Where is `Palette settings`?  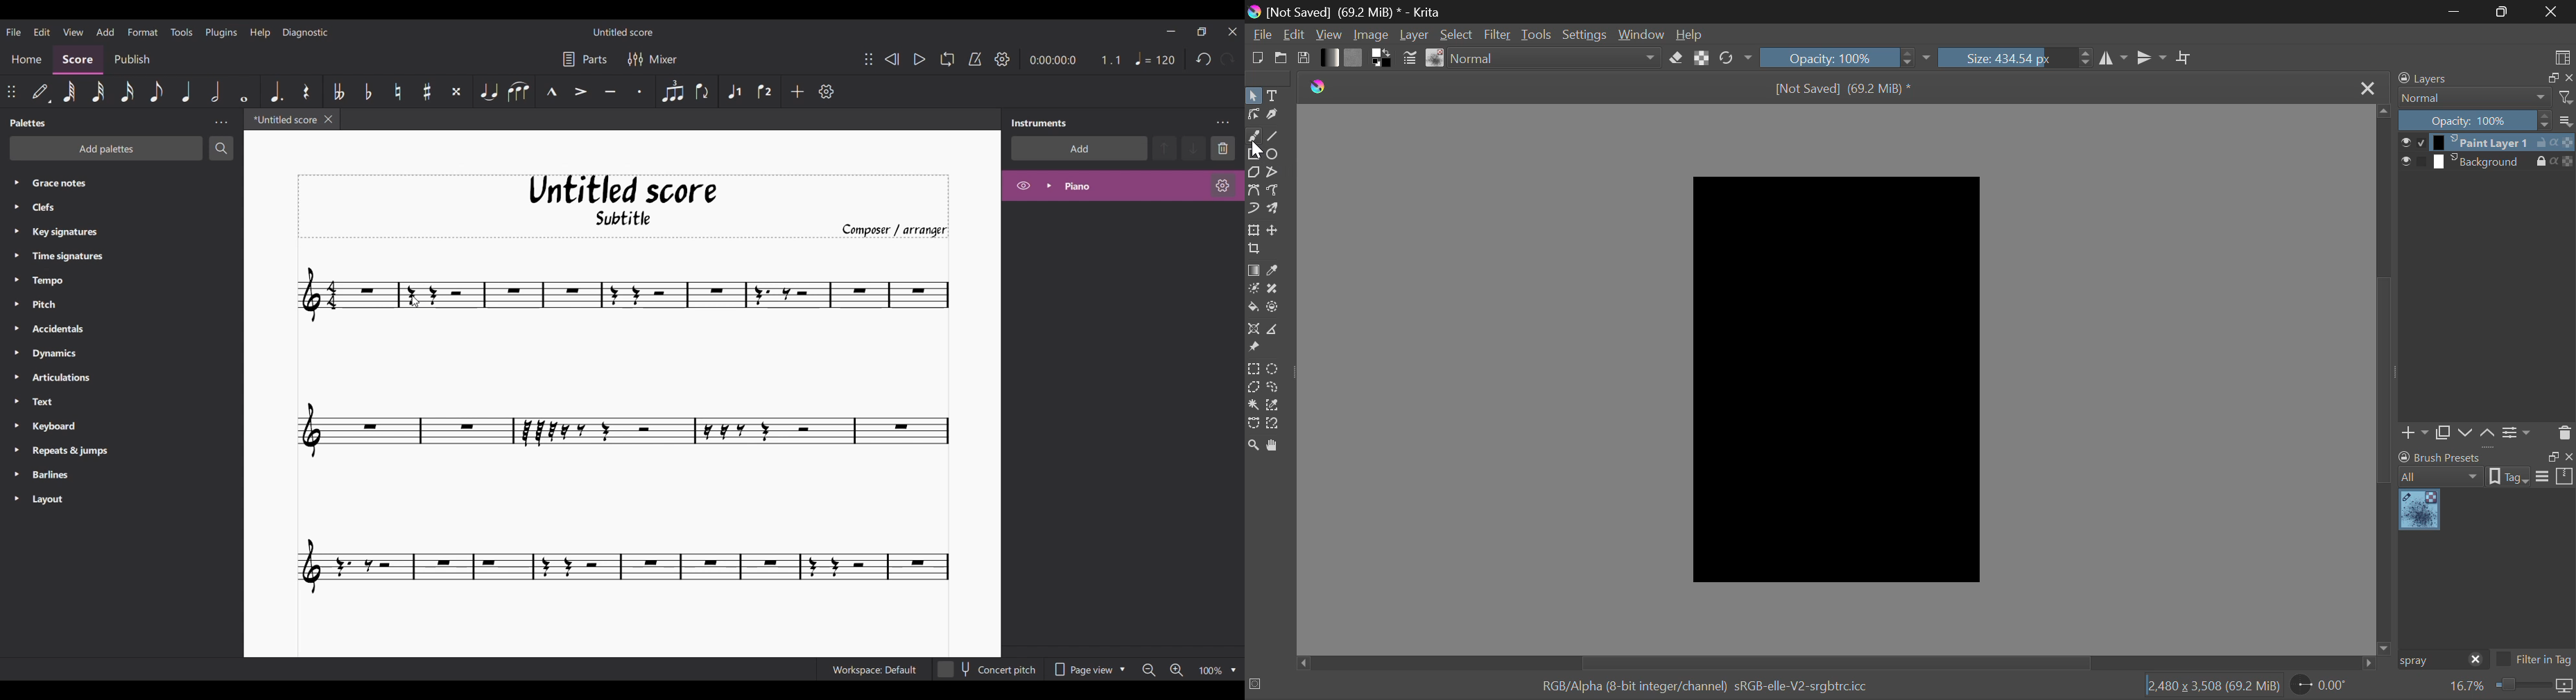 Palette settings is located at coordinates (222, 122).